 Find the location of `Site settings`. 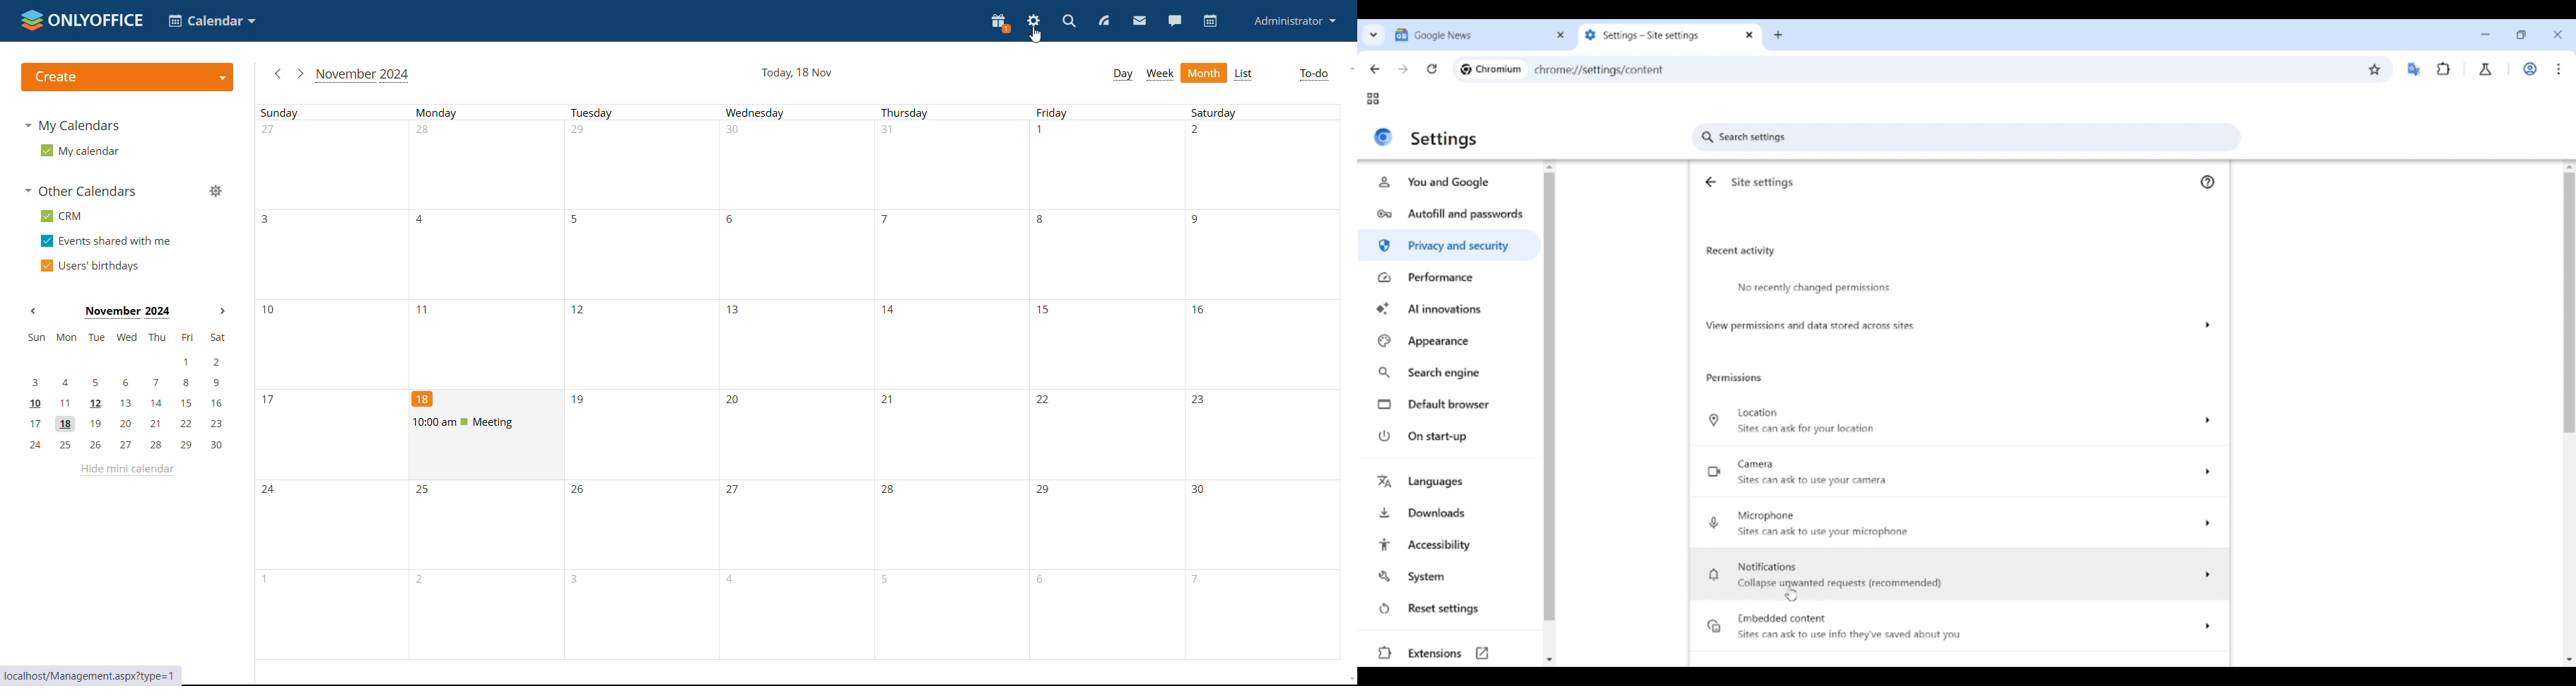

Site settings is located at coordinates (1763, 183).